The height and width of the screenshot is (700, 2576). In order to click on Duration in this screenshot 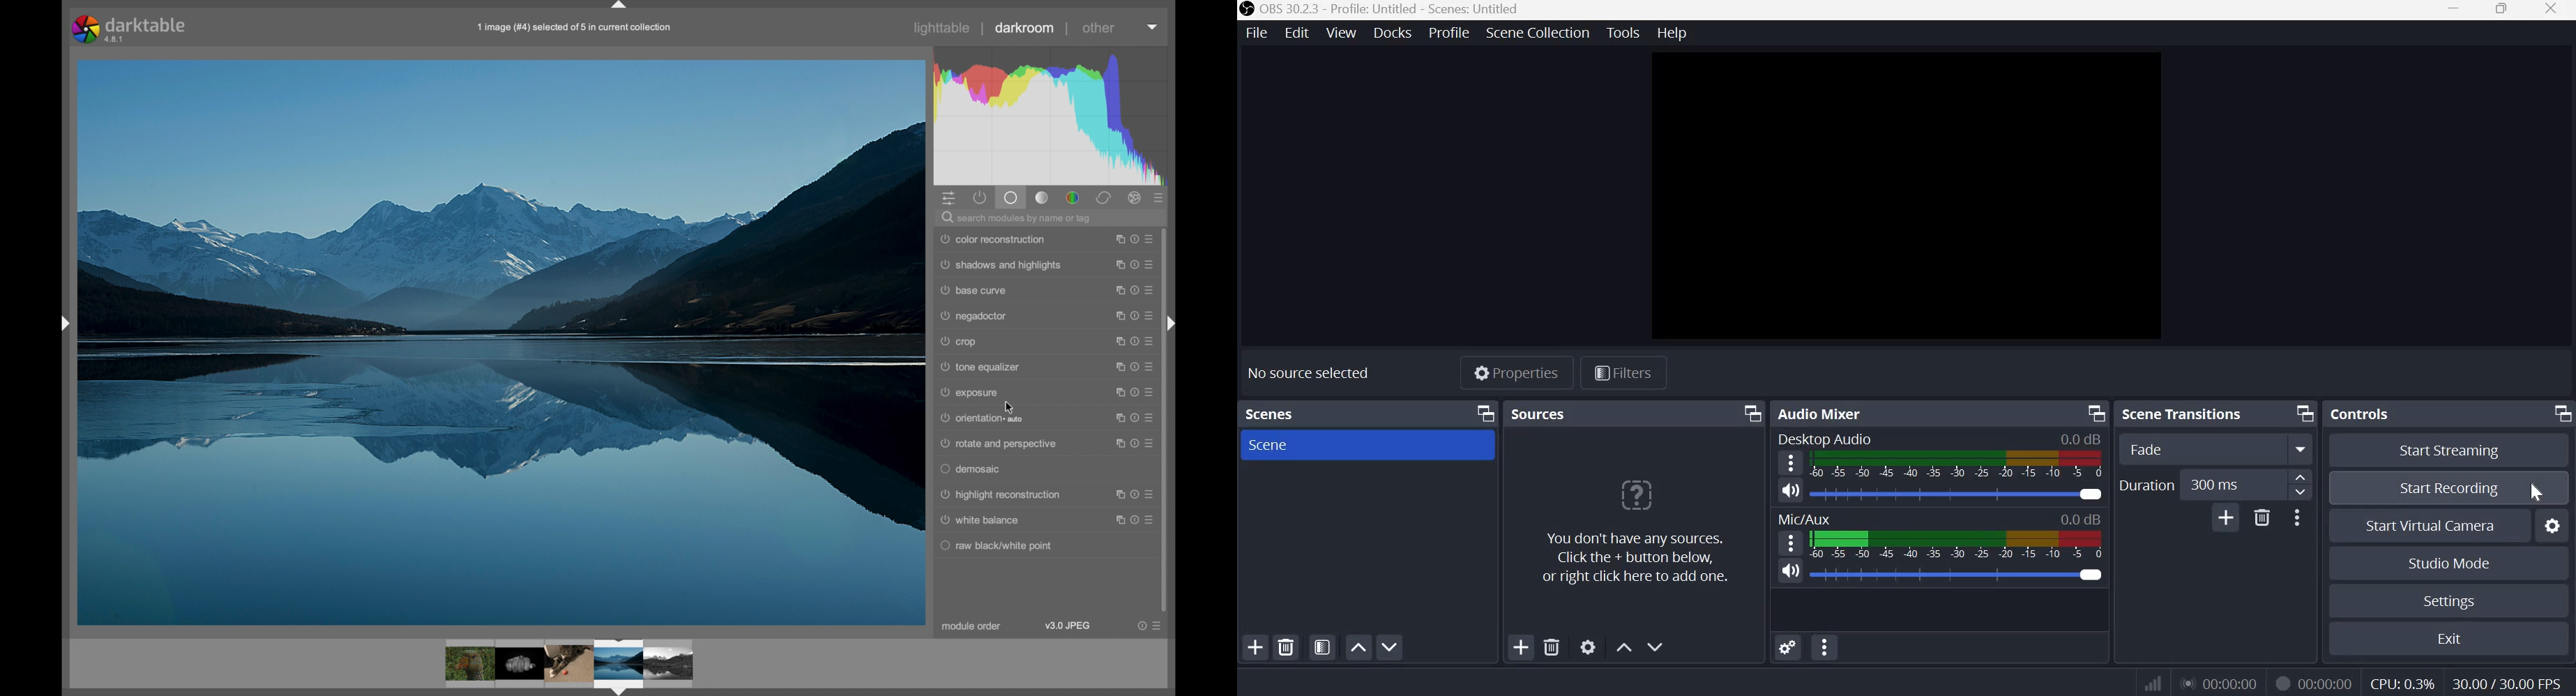, I will do `click(2148, 485)`.